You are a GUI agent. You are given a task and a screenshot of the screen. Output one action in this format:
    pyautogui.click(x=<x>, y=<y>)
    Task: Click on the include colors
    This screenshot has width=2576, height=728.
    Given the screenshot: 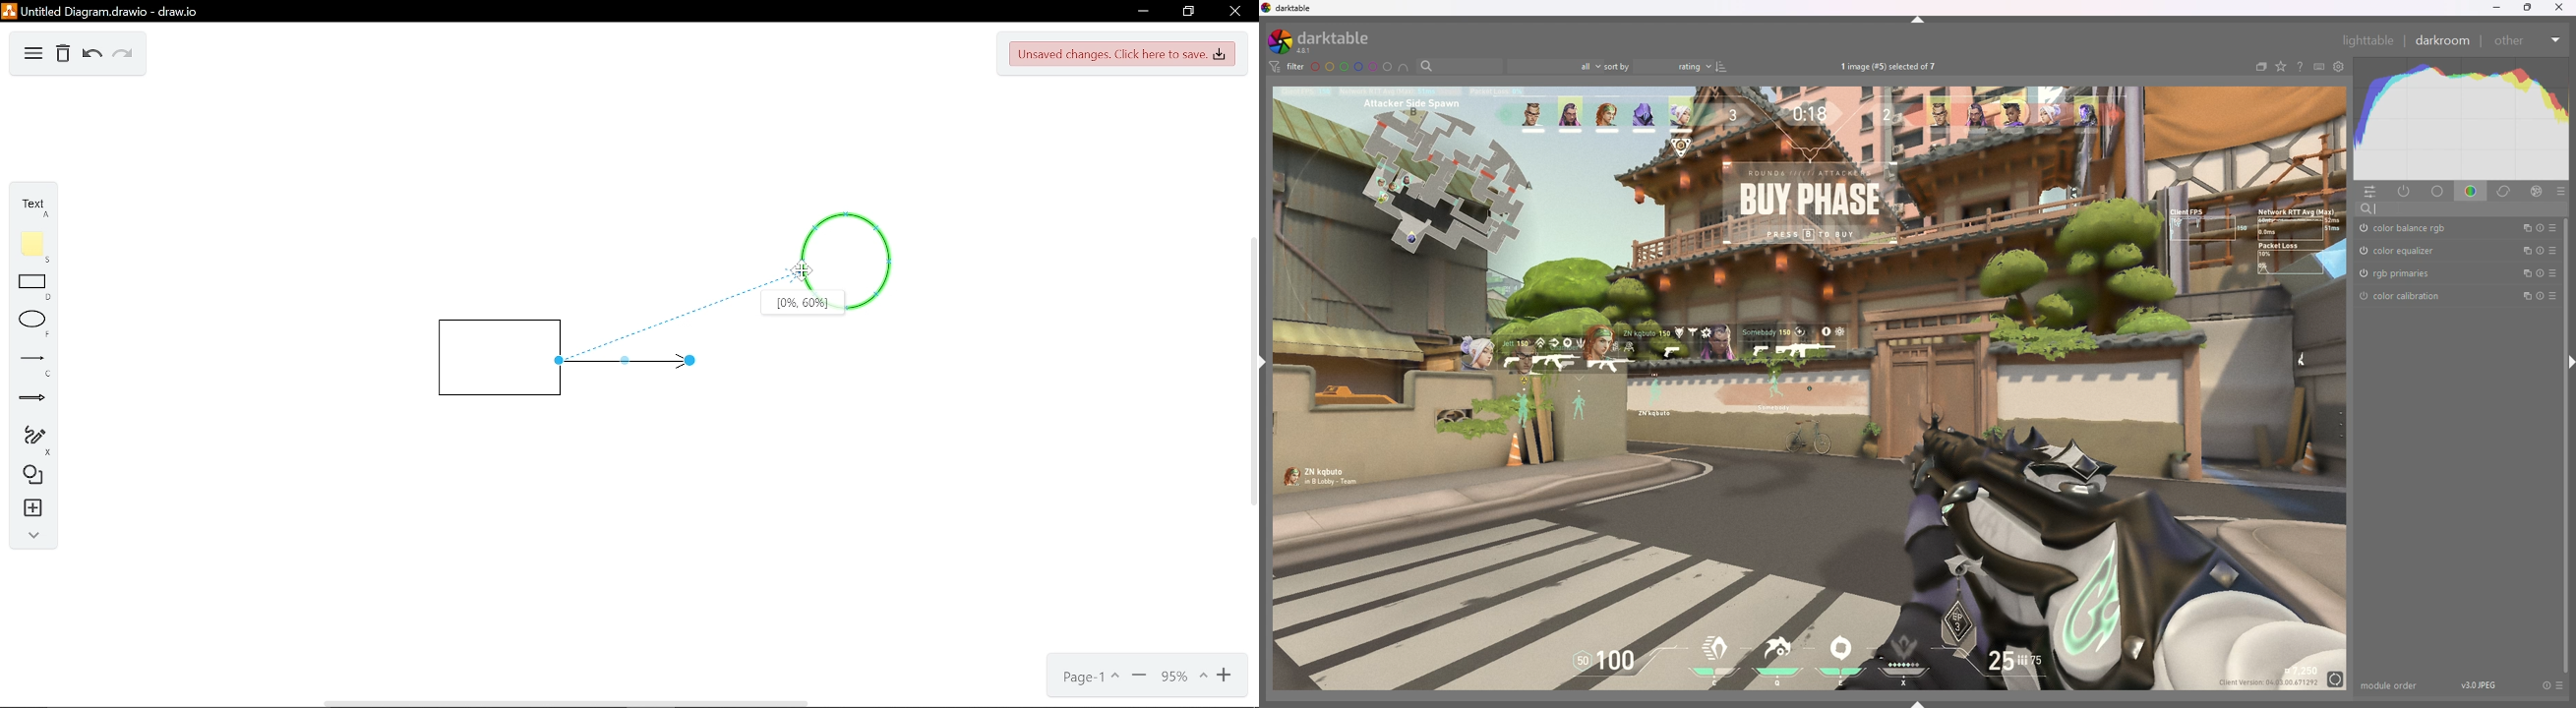 What is the action you would take?
    pyautogui.click(x=1403, y=68)
    